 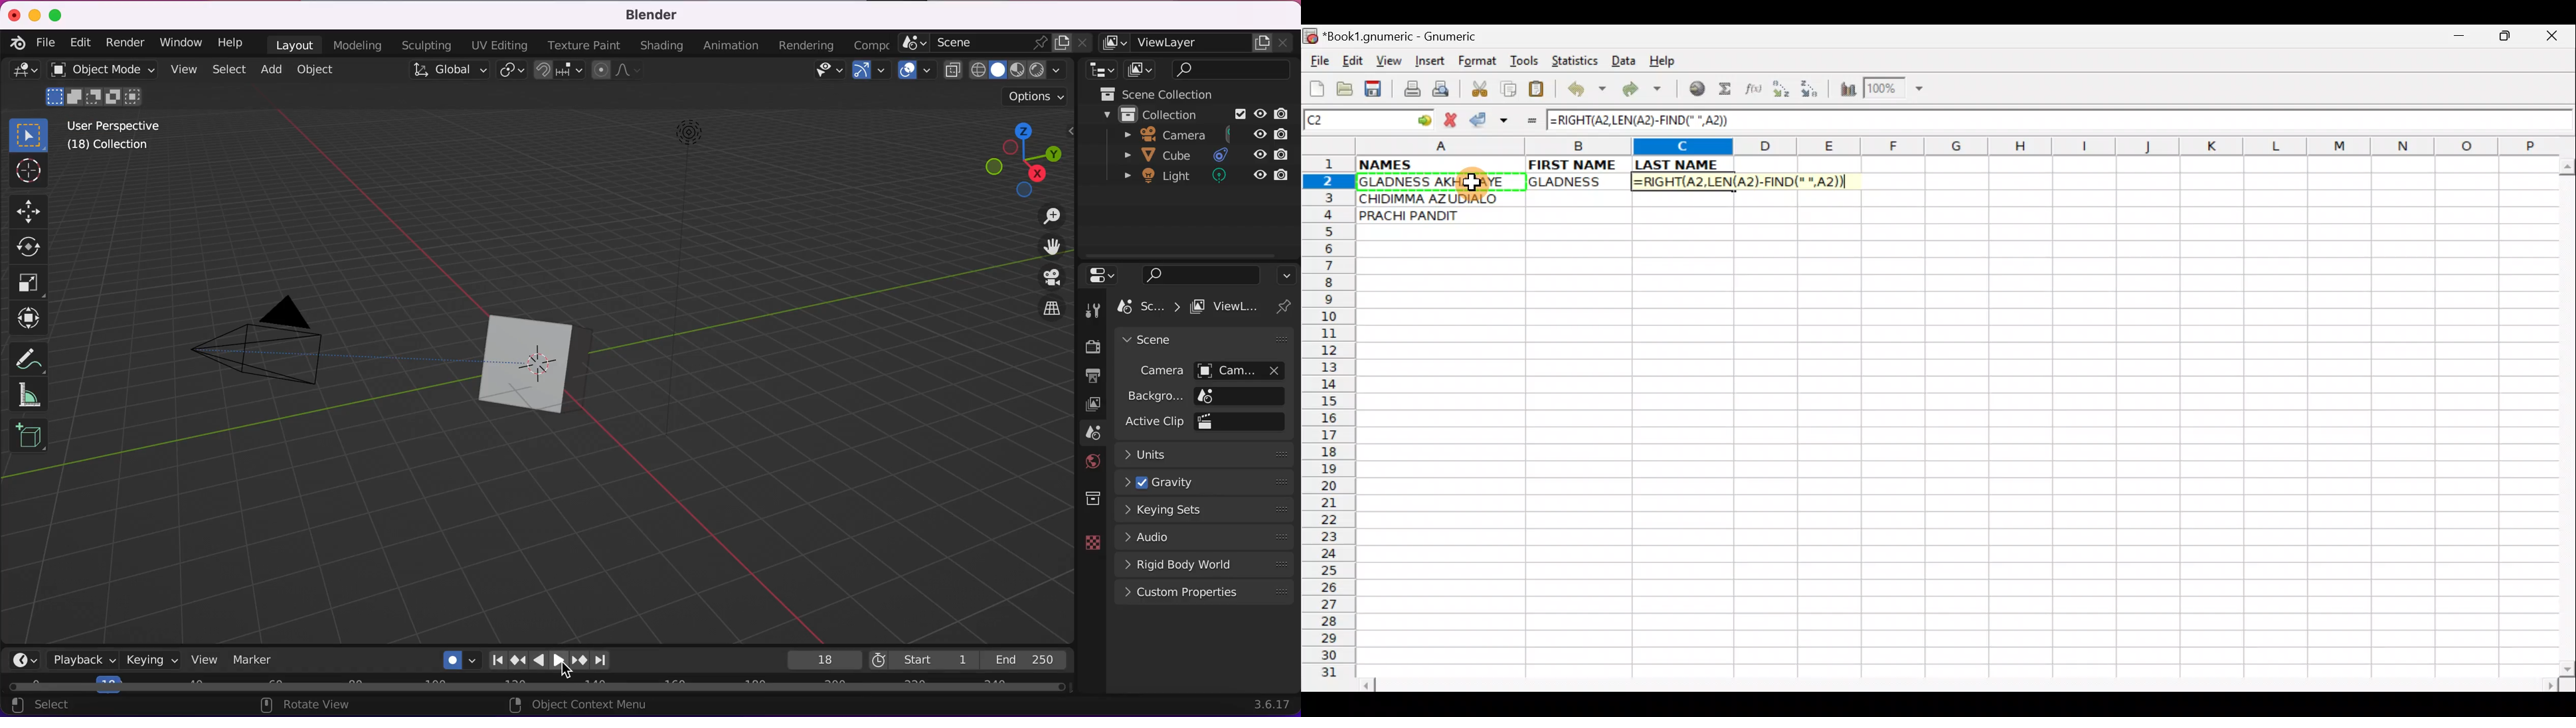 I want to click on search, so click(x=1203, y=275).